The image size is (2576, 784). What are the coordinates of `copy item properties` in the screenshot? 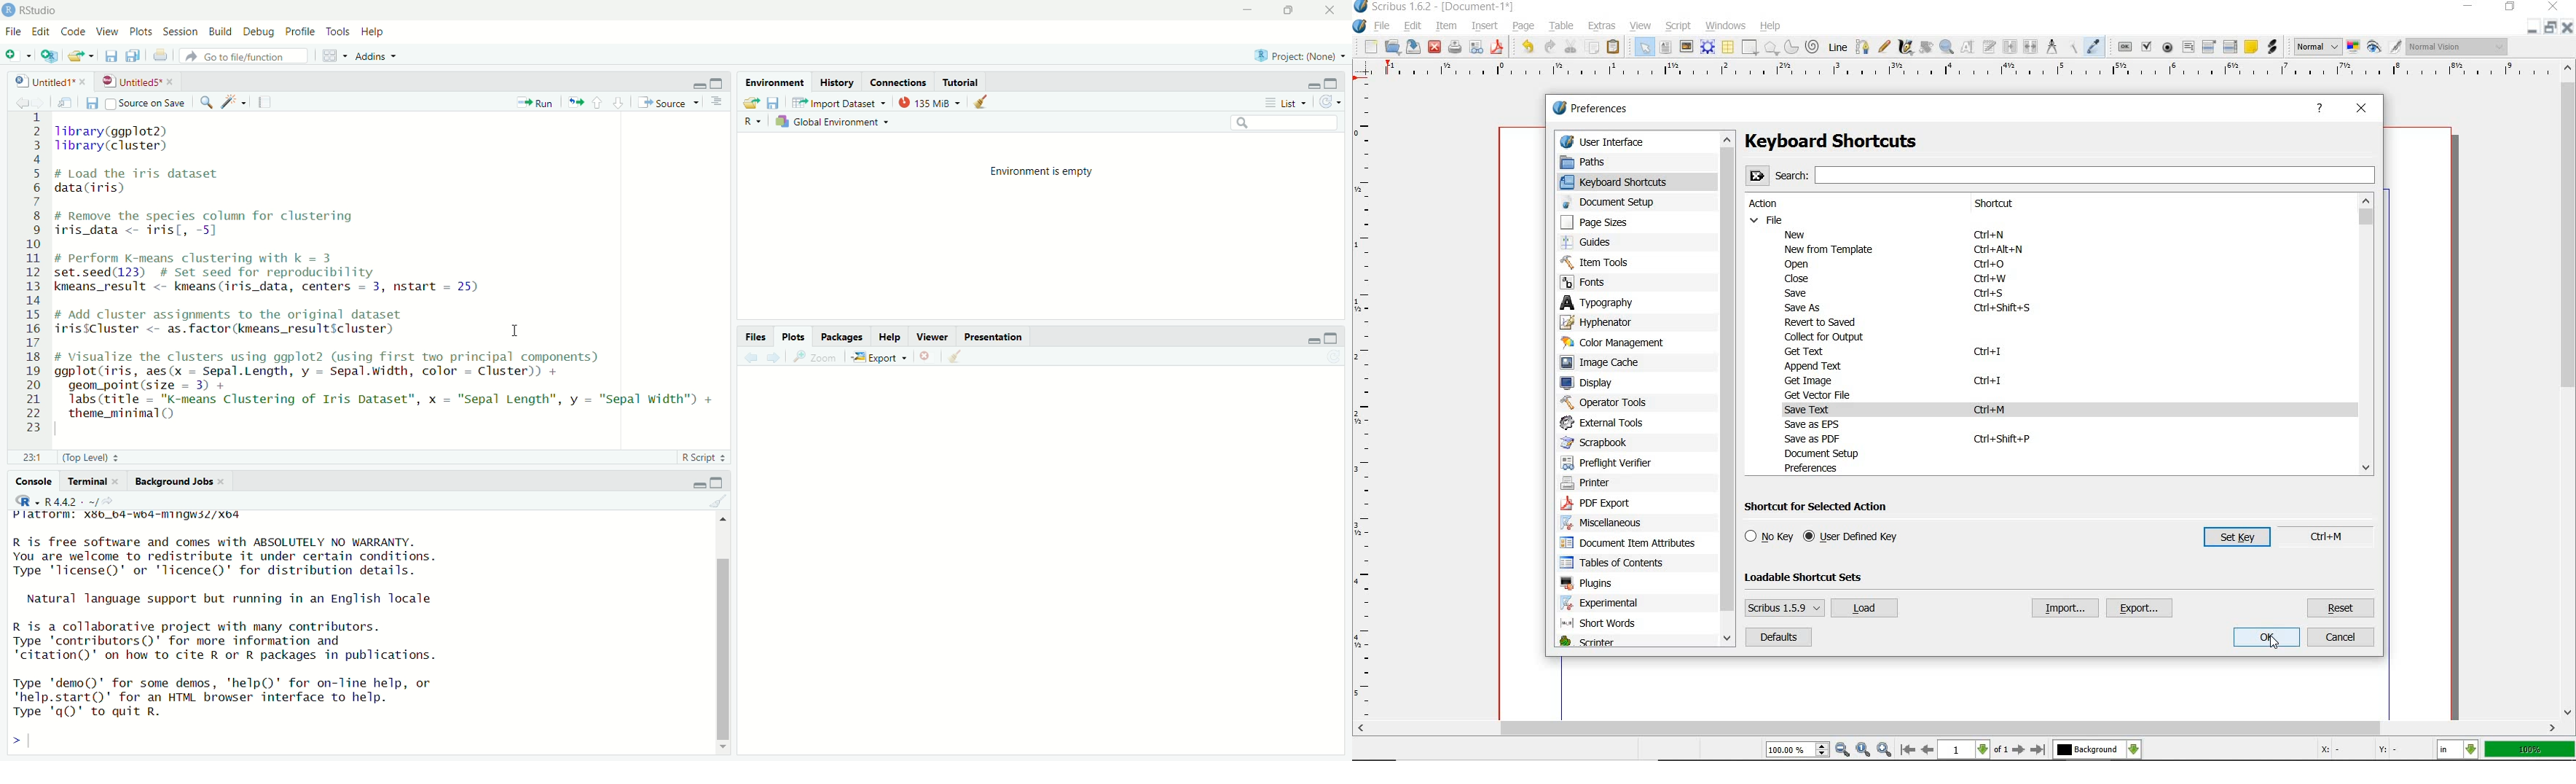 It's located at (2074, 47).